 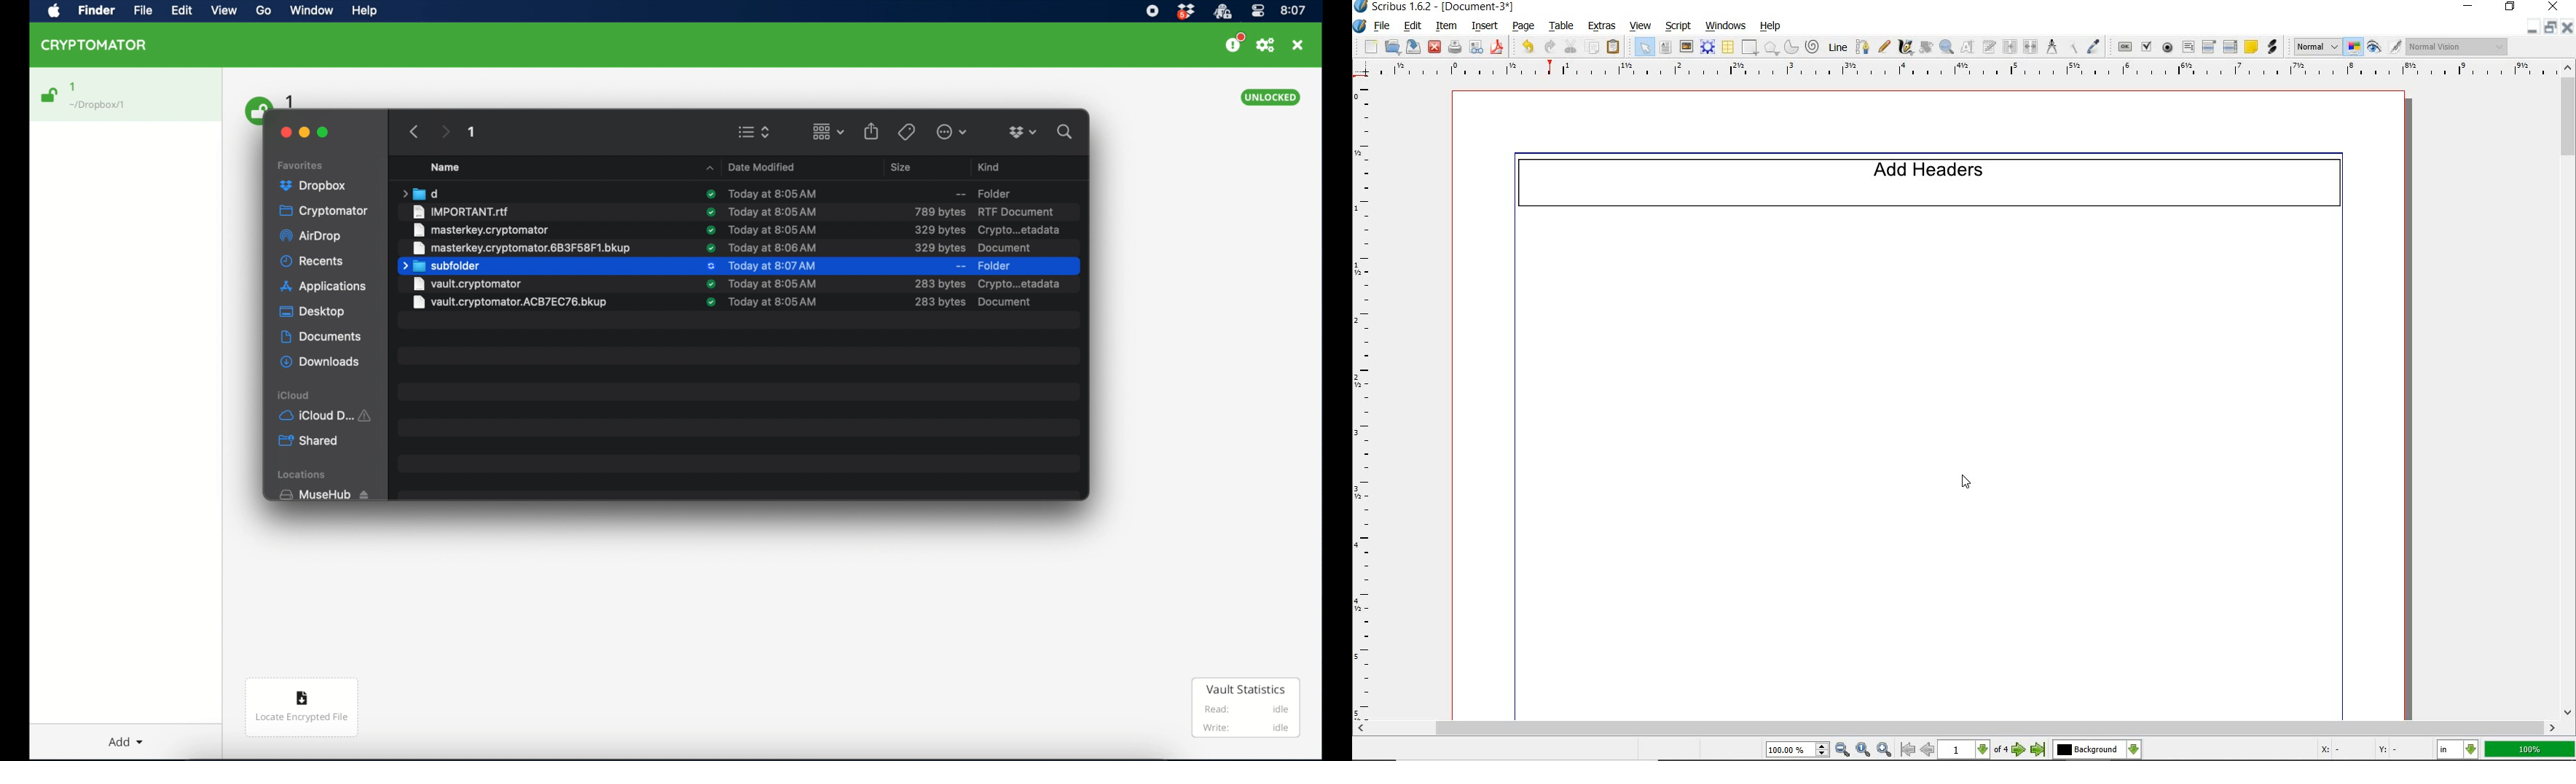 I want to click on link text frames, so click(x=2008, y=46).